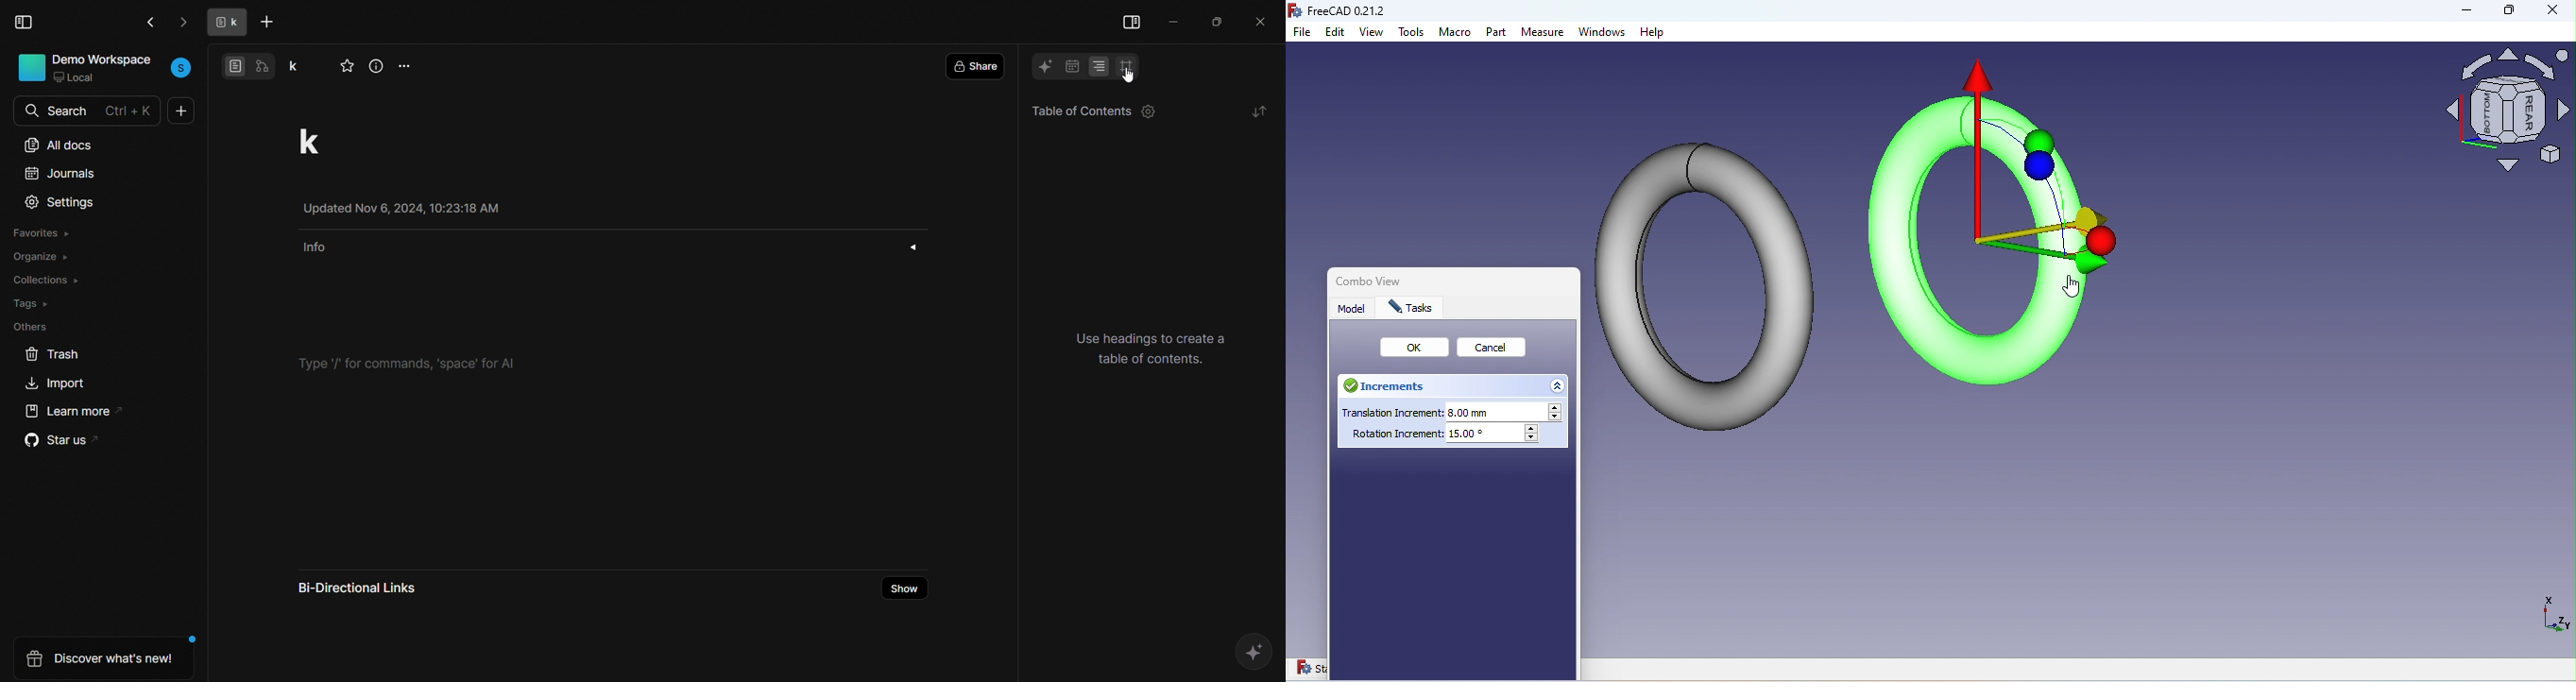 The image size is (2576, 700). What do you see at coordinates (1364, 280) in the screenshot?
I see `Combo view` at bounding box center [1364, 280].